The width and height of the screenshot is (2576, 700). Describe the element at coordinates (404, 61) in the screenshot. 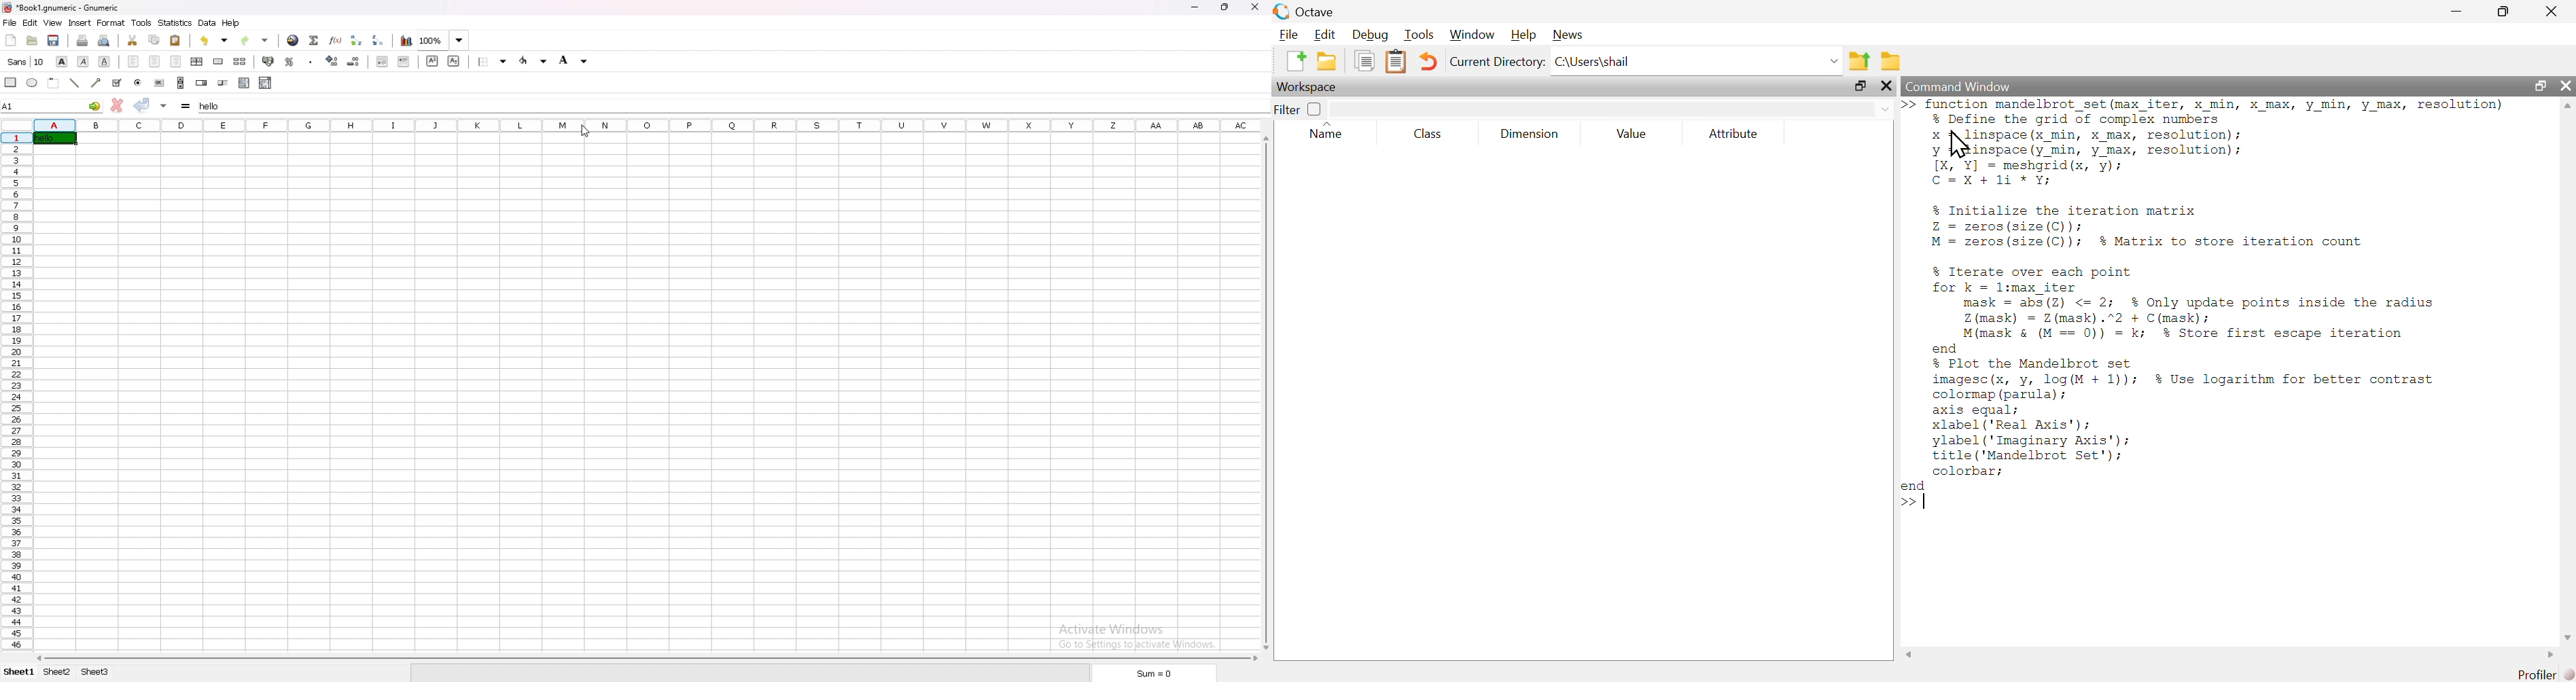

I see `increase indent` at that location.